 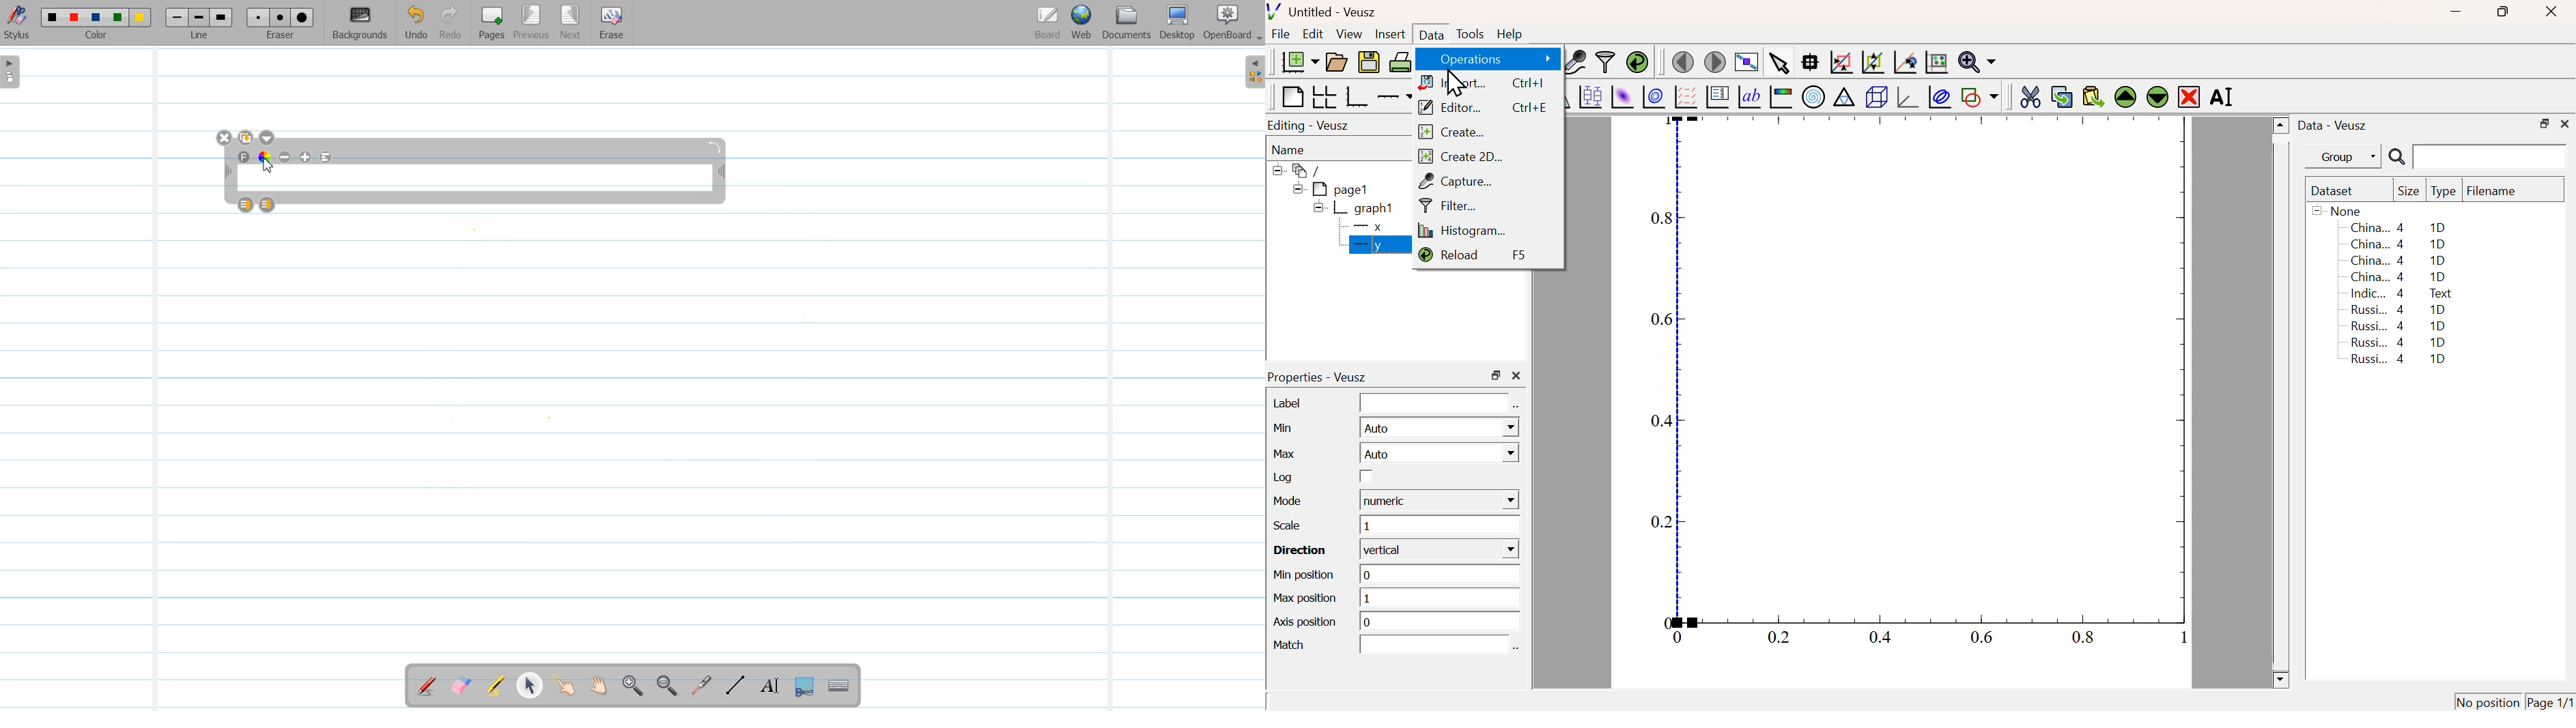 What do you see at coordinates (2030, 96) in the screenshot?
I see `Cut` at bounding box center [2030, 96].